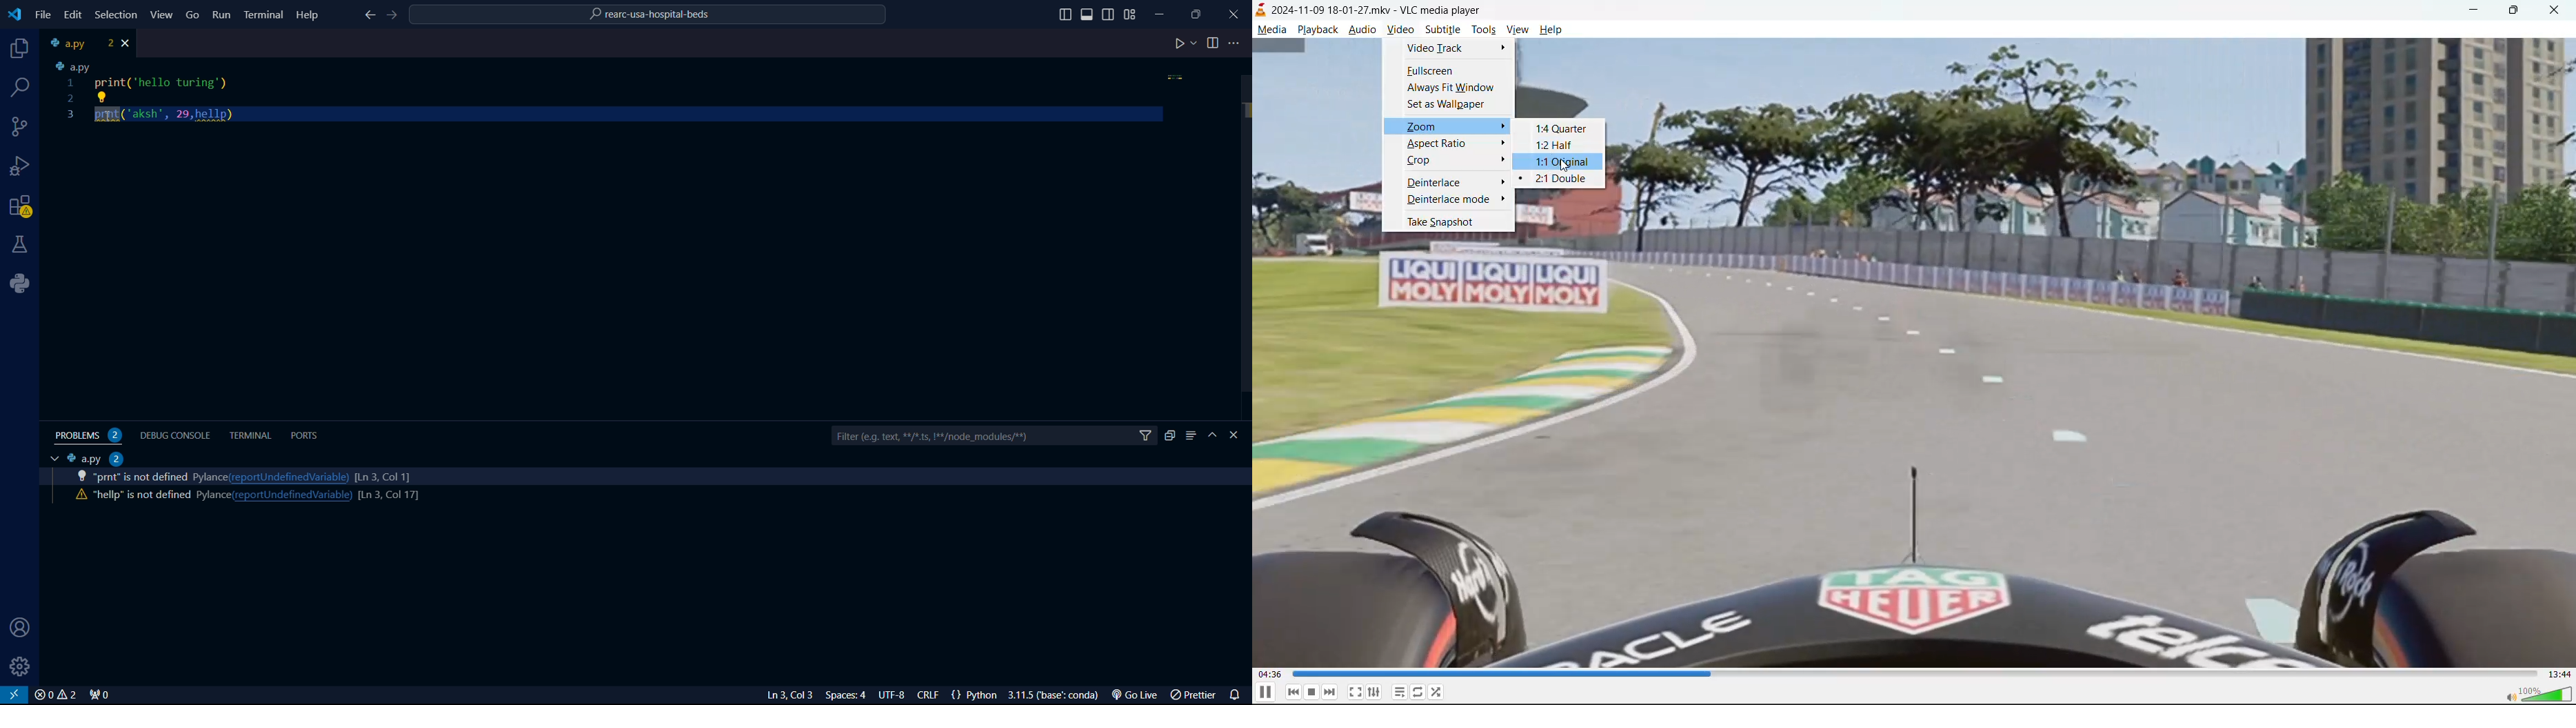 This screenshot has height=728, width=2576. I want to click on 1:4 quarter, so click(1558, 128).